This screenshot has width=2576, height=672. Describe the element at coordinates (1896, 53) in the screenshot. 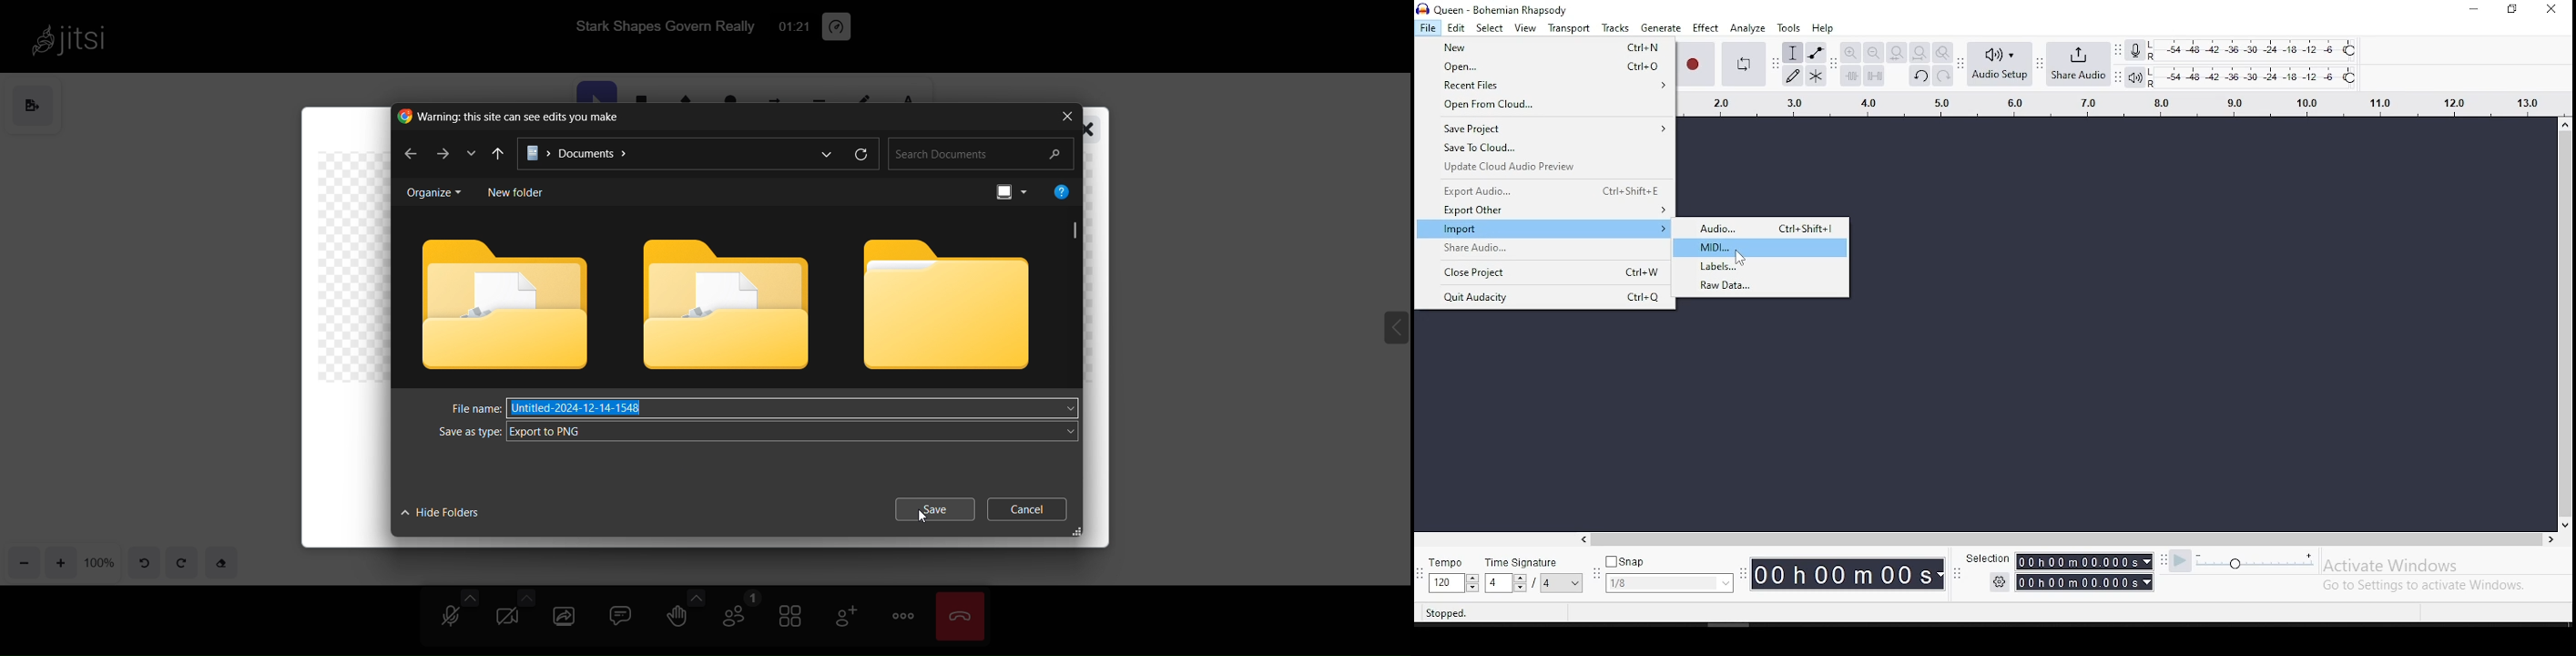

I see `fit selection to width` at that location.